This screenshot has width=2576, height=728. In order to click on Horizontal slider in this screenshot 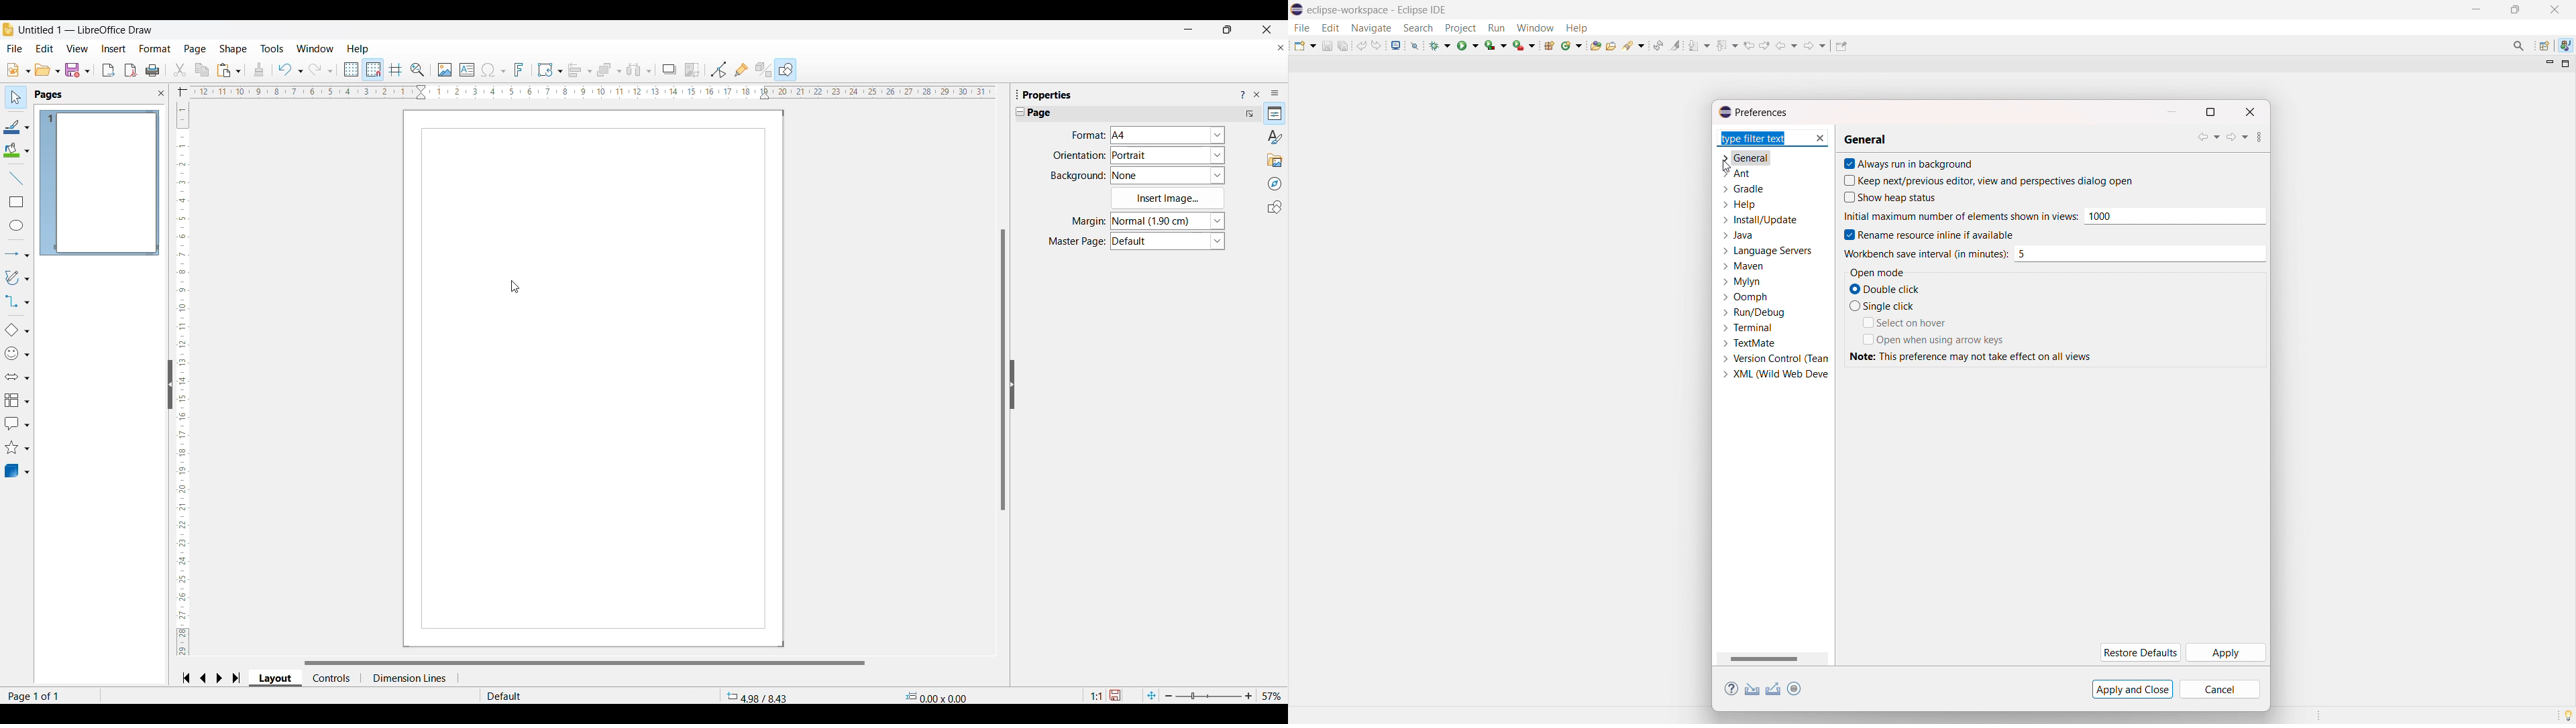, I will do `click(584, 663)`.